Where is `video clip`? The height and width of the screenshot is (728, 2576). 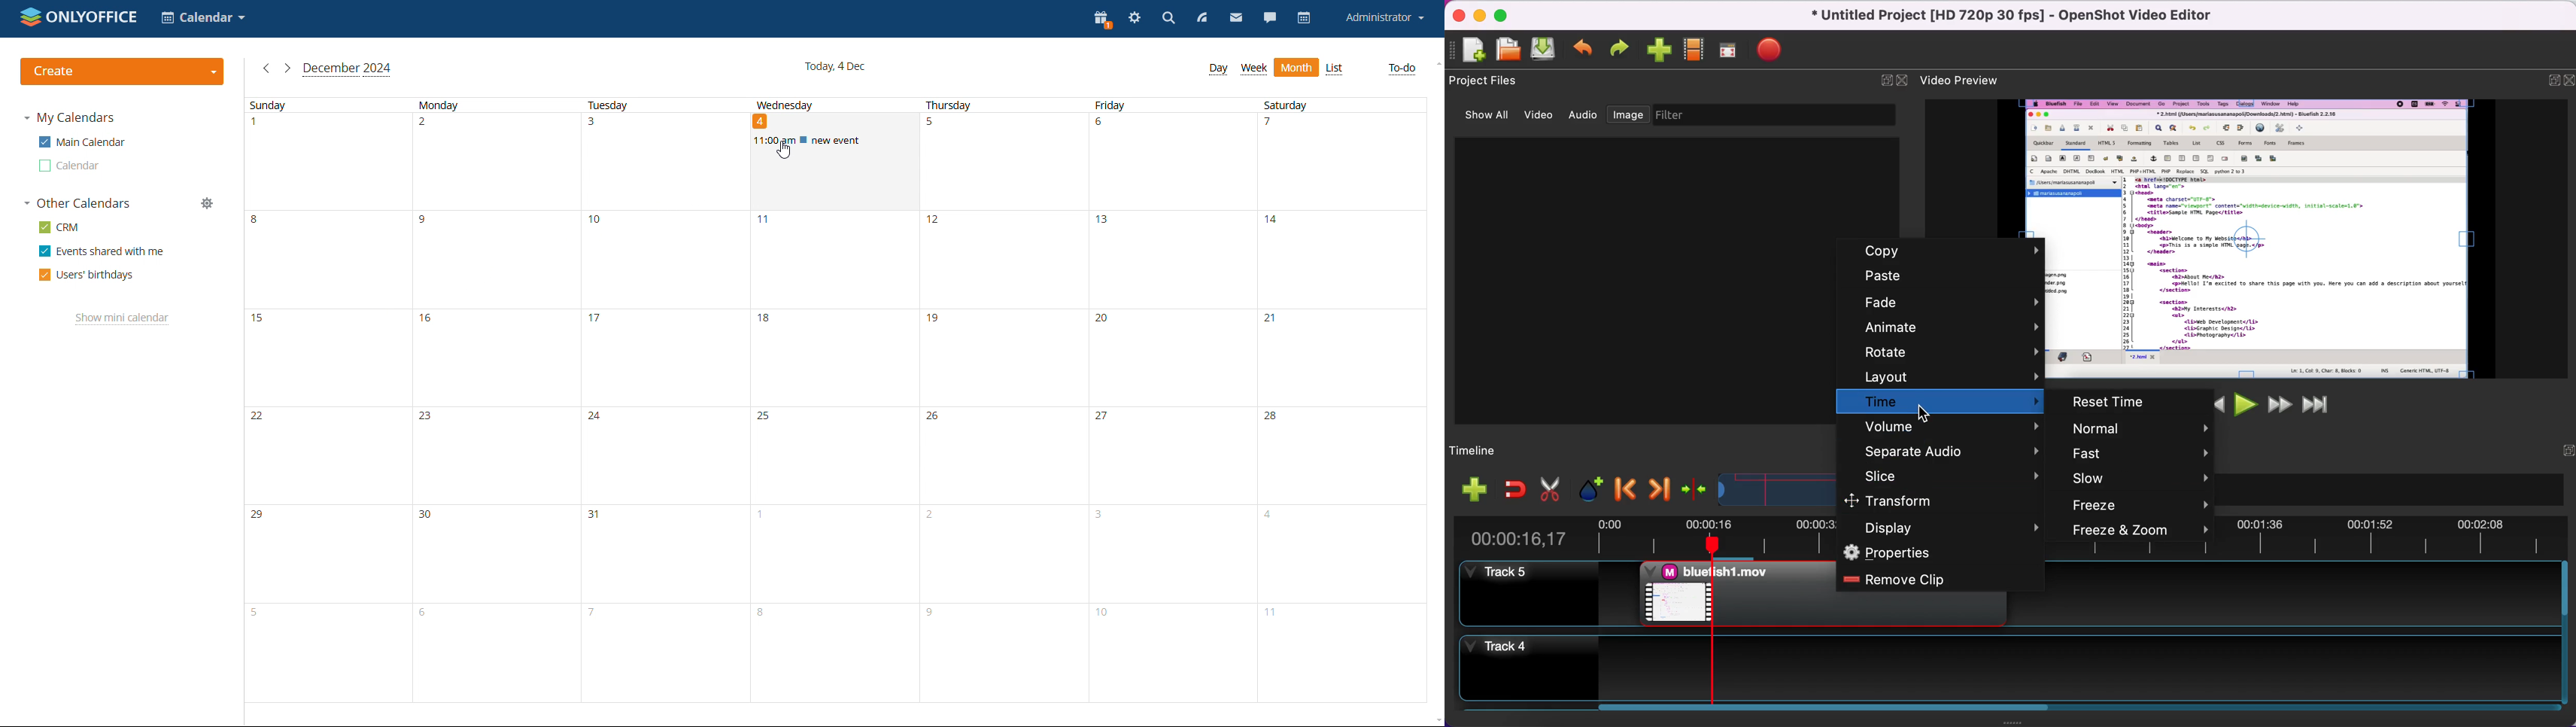 video clip is located at coordinates (1830, 709).